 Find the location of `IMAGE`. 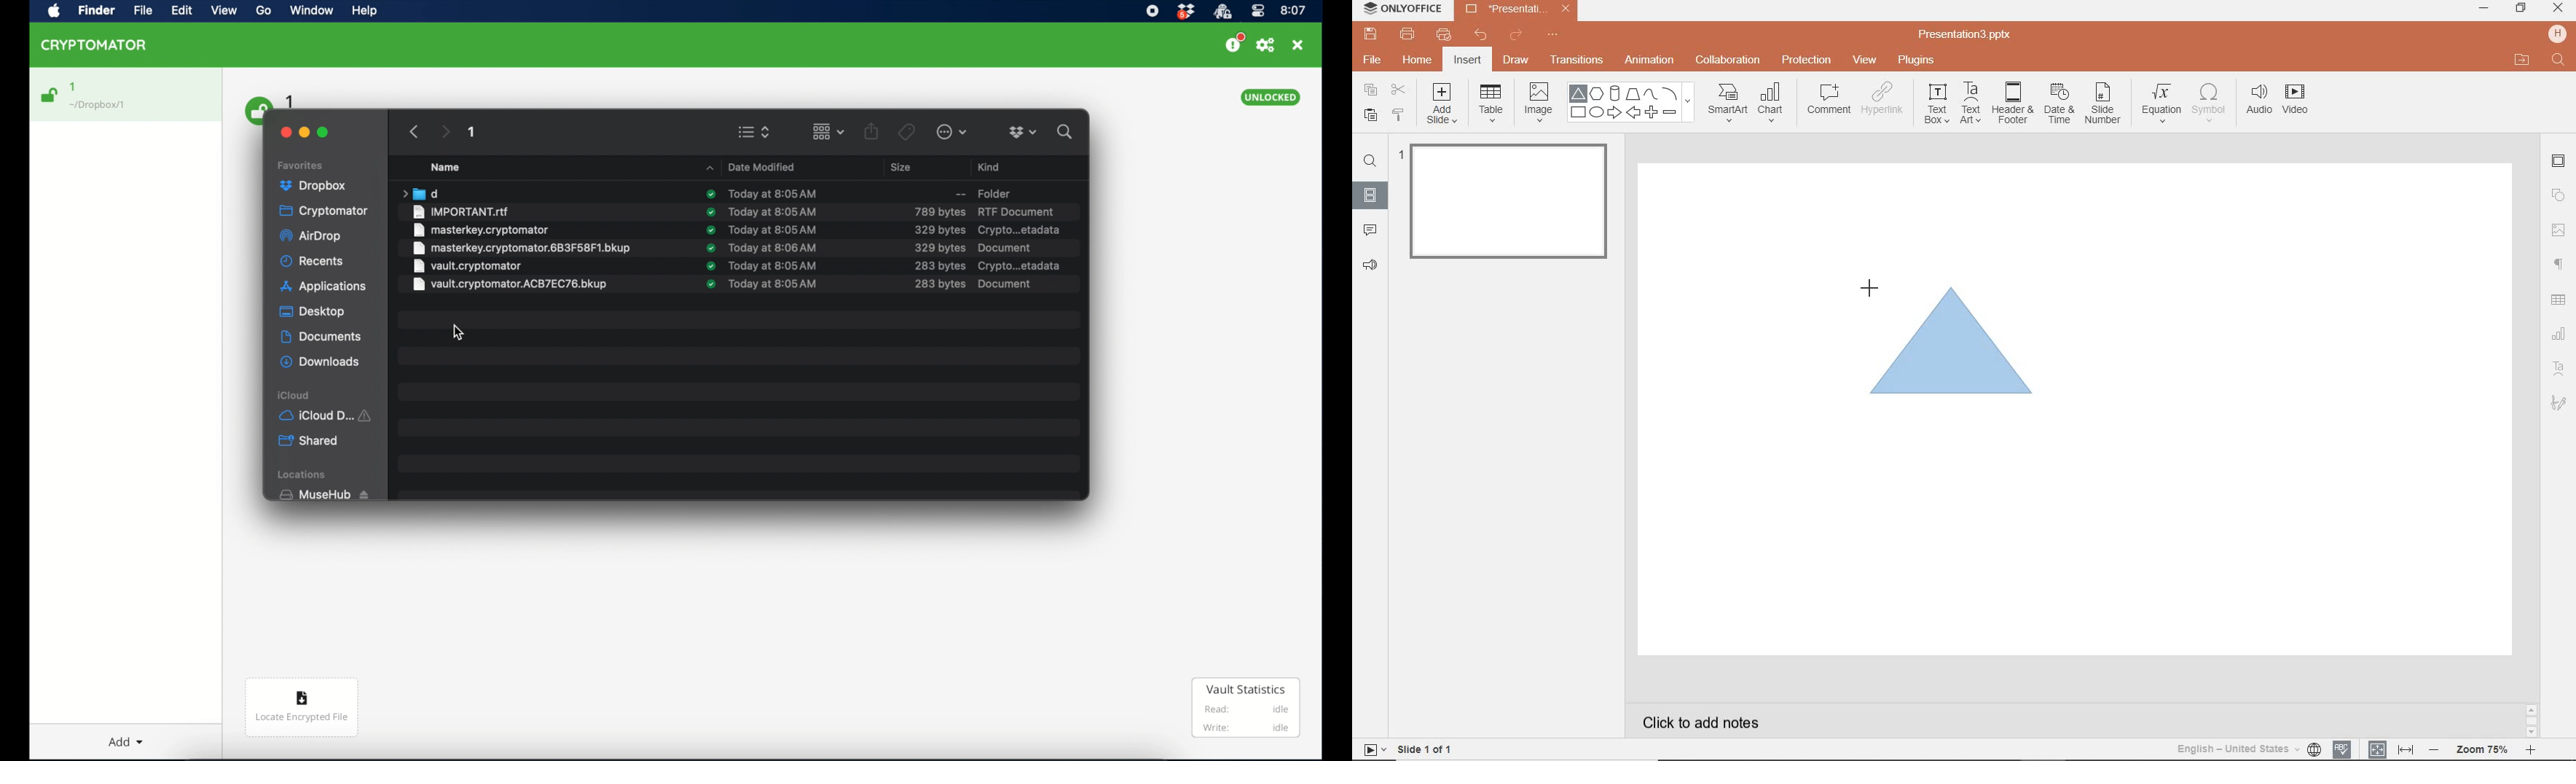

IMAGE is located at coordinates (1538, 104).